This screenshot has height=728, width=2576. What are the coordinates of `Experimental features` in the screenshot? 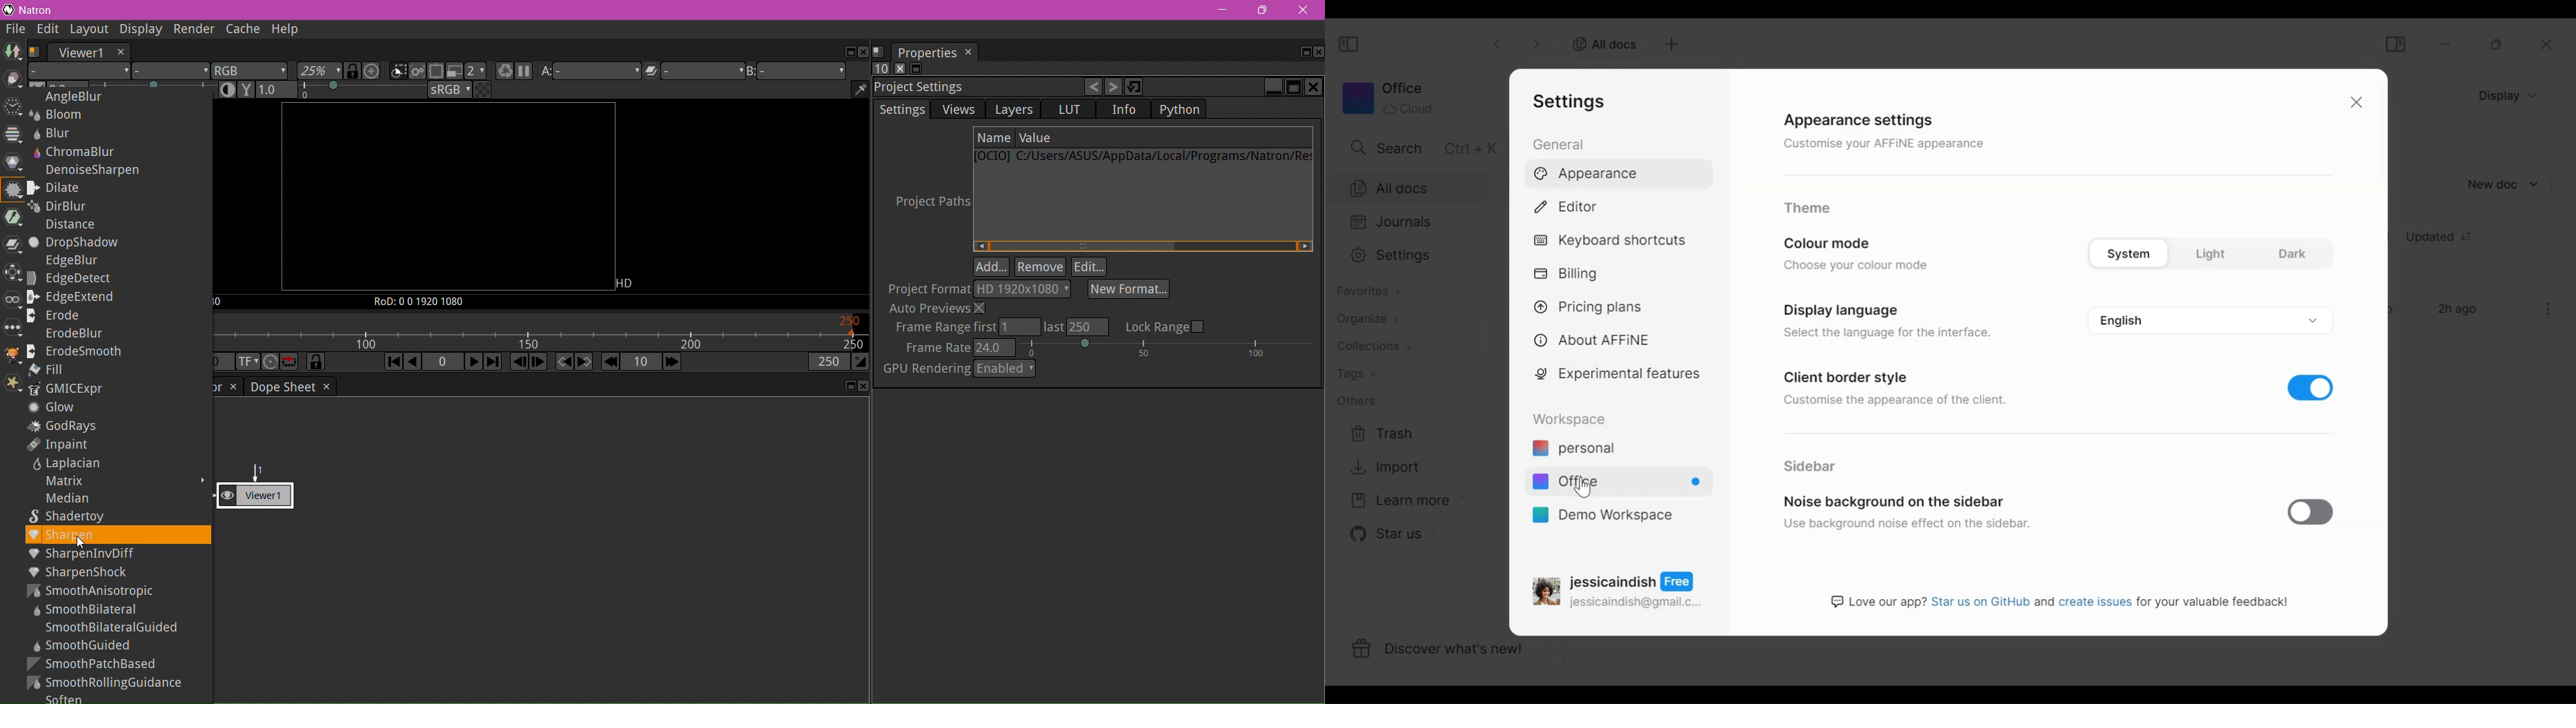 It's located at (1620, 376).